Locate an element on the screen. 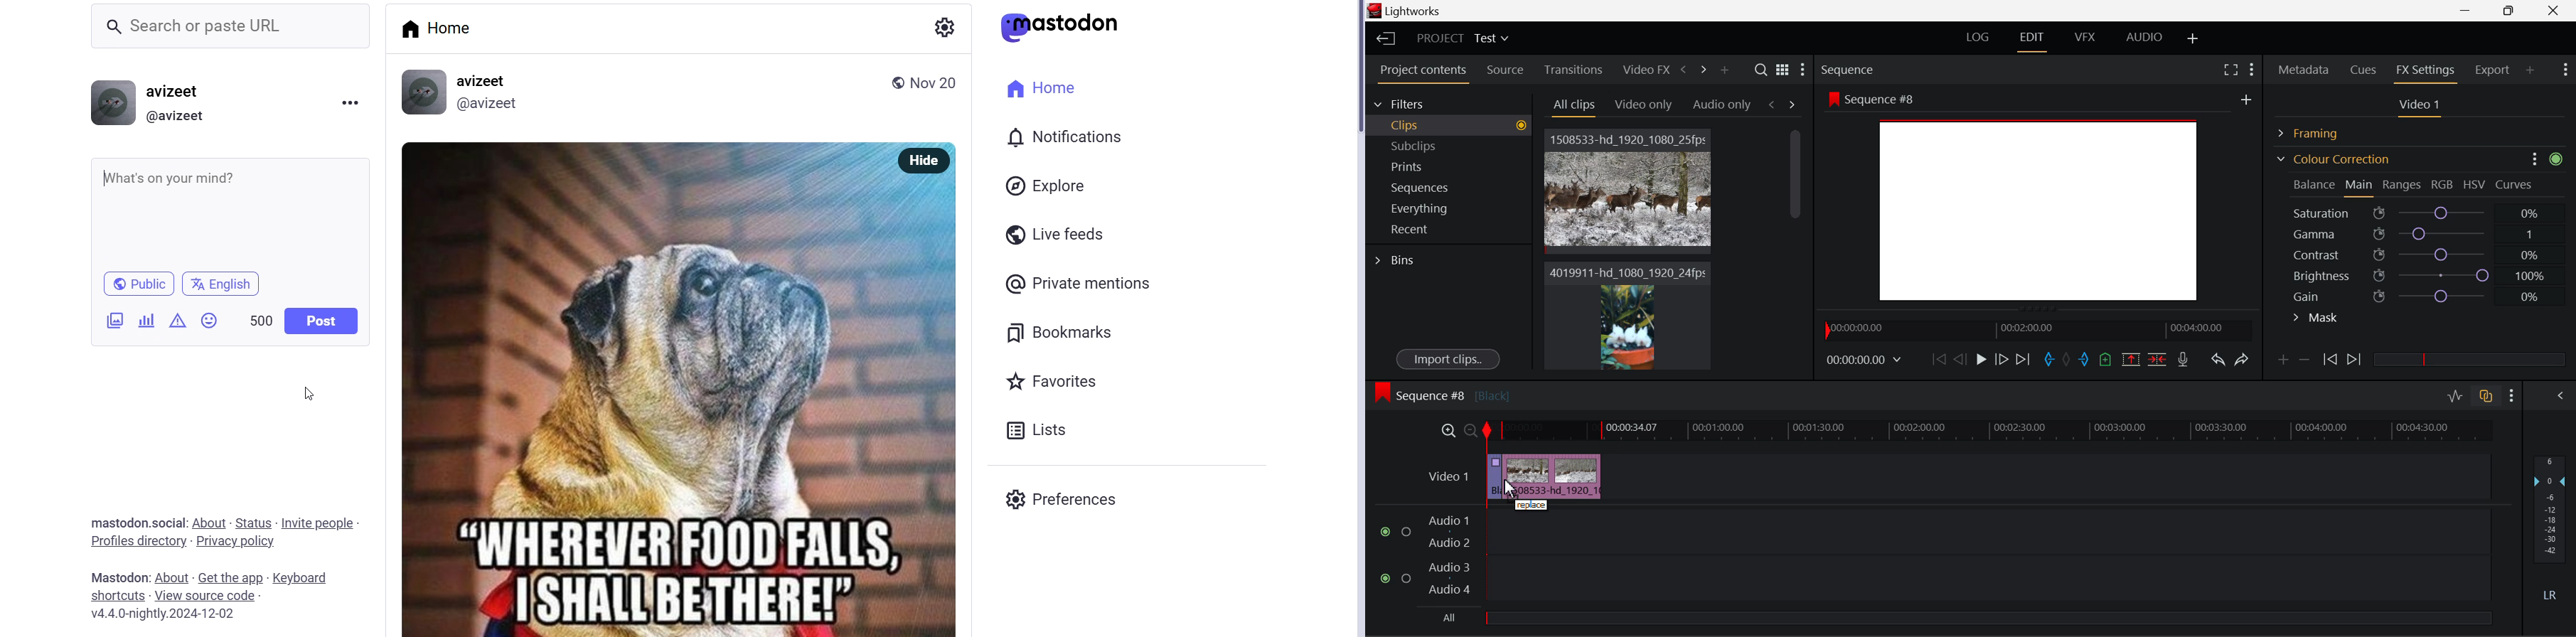 Image resolution: width=2576 pixels, height=644 pixels. Show Settings is located at coordinates (2512, 395).